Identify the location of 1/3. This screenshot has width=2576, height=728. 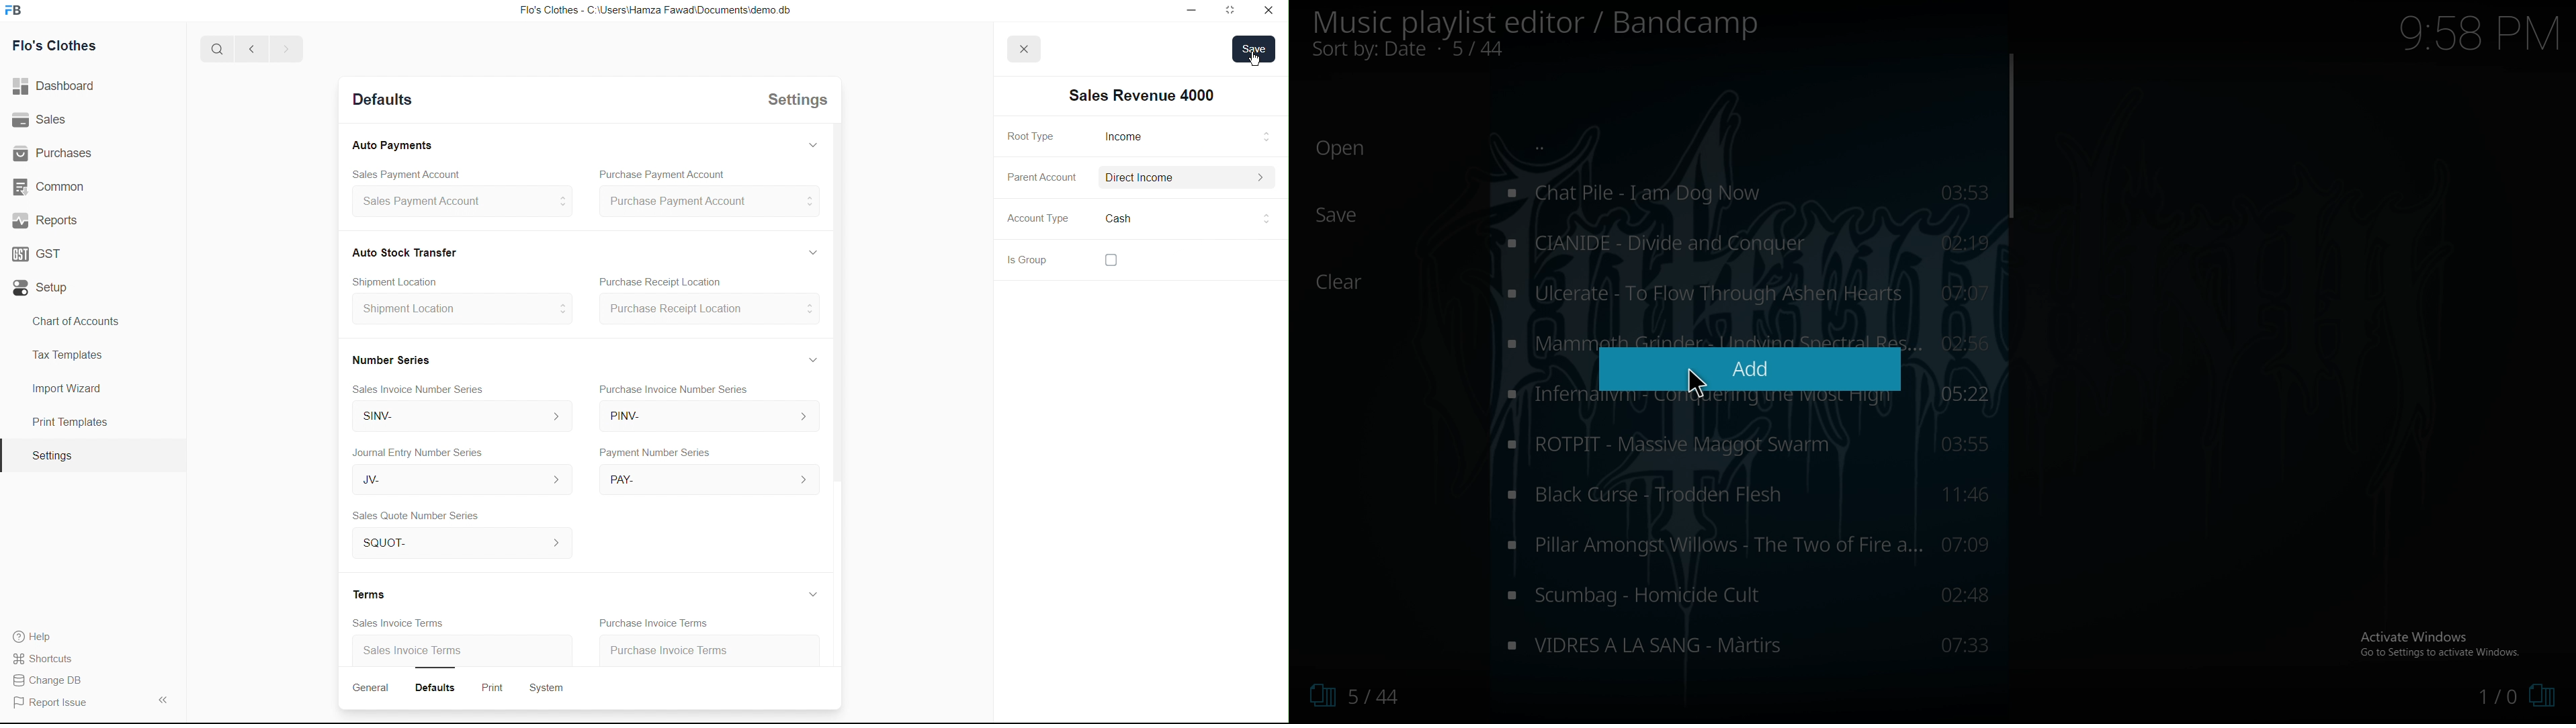
(1349, 696).